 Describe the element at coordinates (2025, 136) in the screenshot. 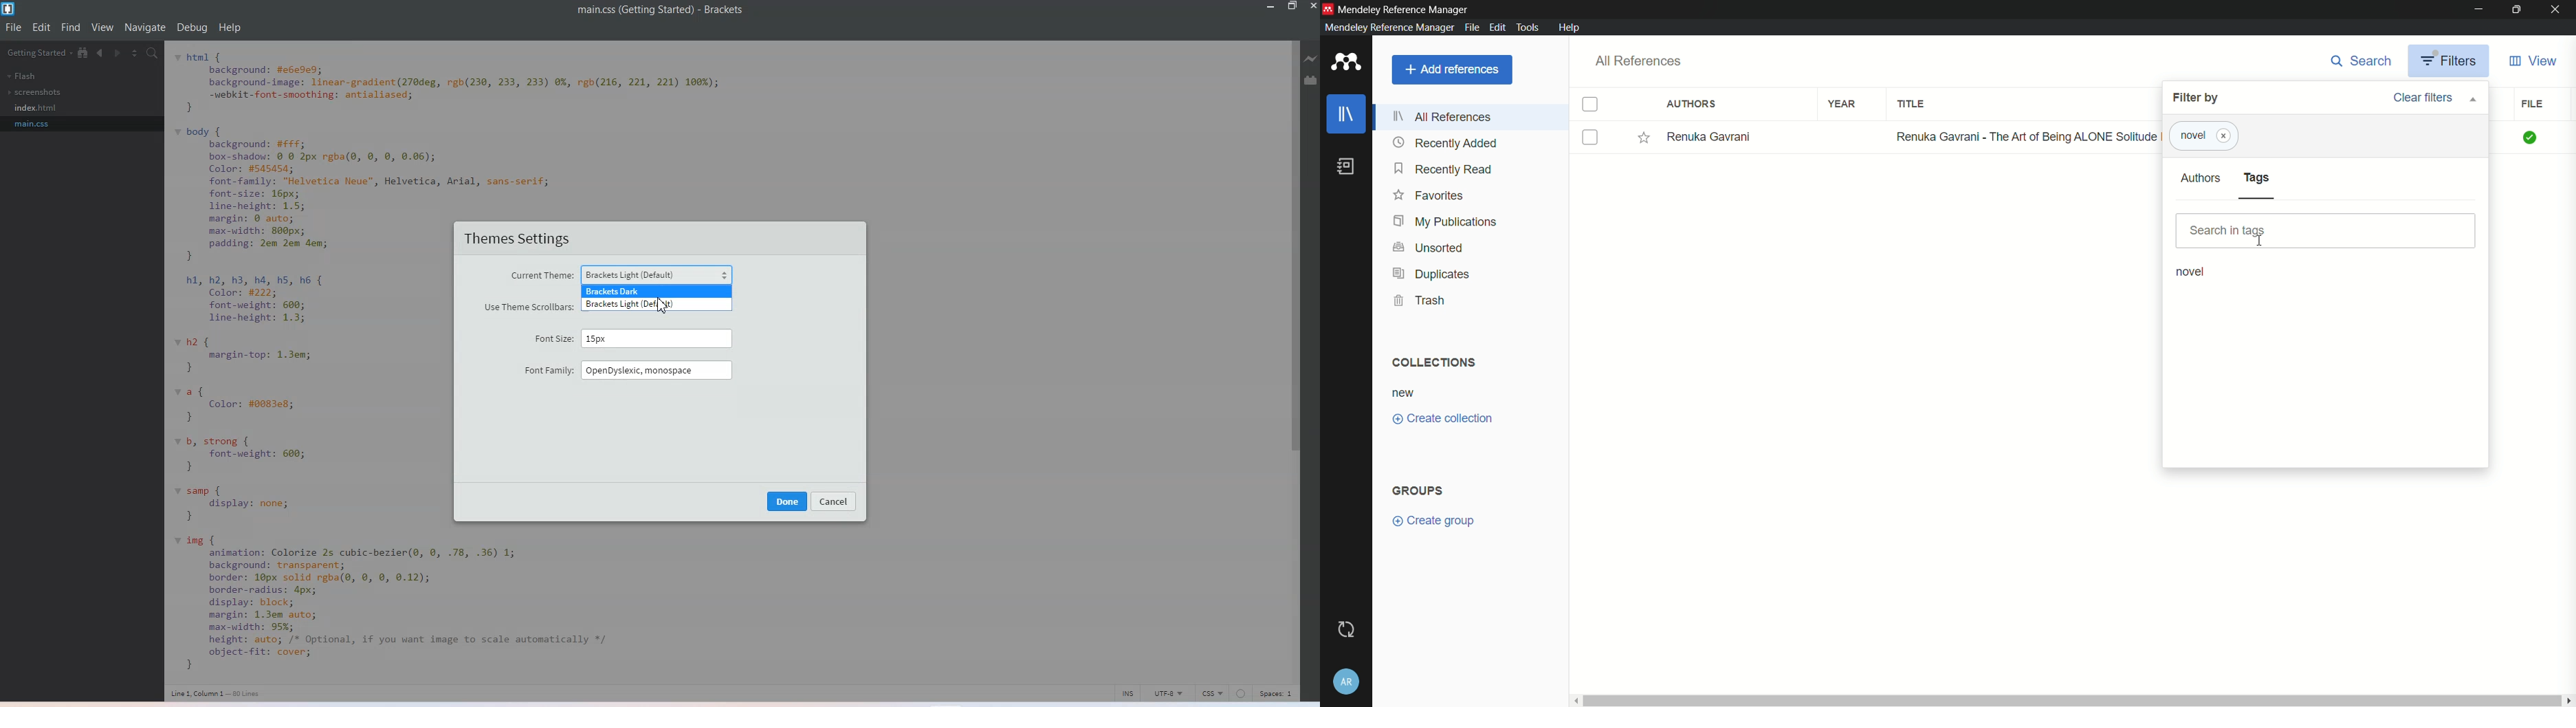

I see `Hands-on Machine Learning with Scikit-Learn, Keras, and TensorFlow Conce...` at that location.